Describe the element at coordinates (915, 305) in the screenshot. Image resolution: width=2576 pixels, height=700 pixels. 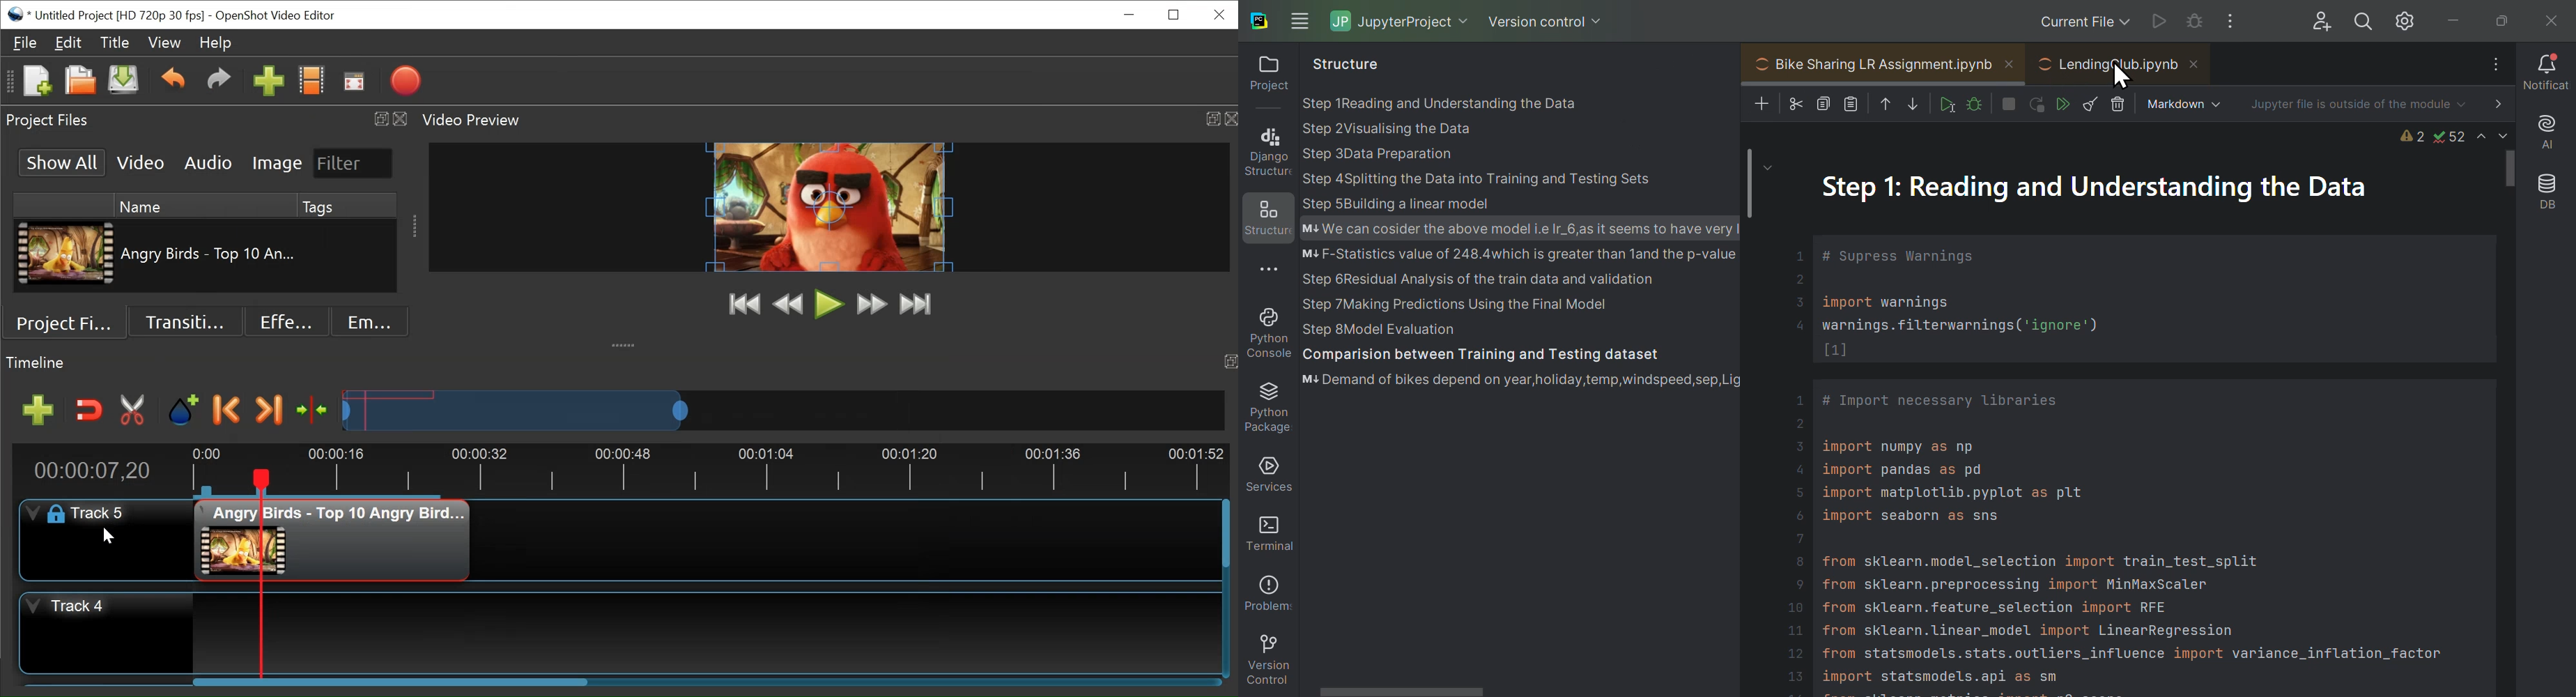
I see `Jump to End` at that location.